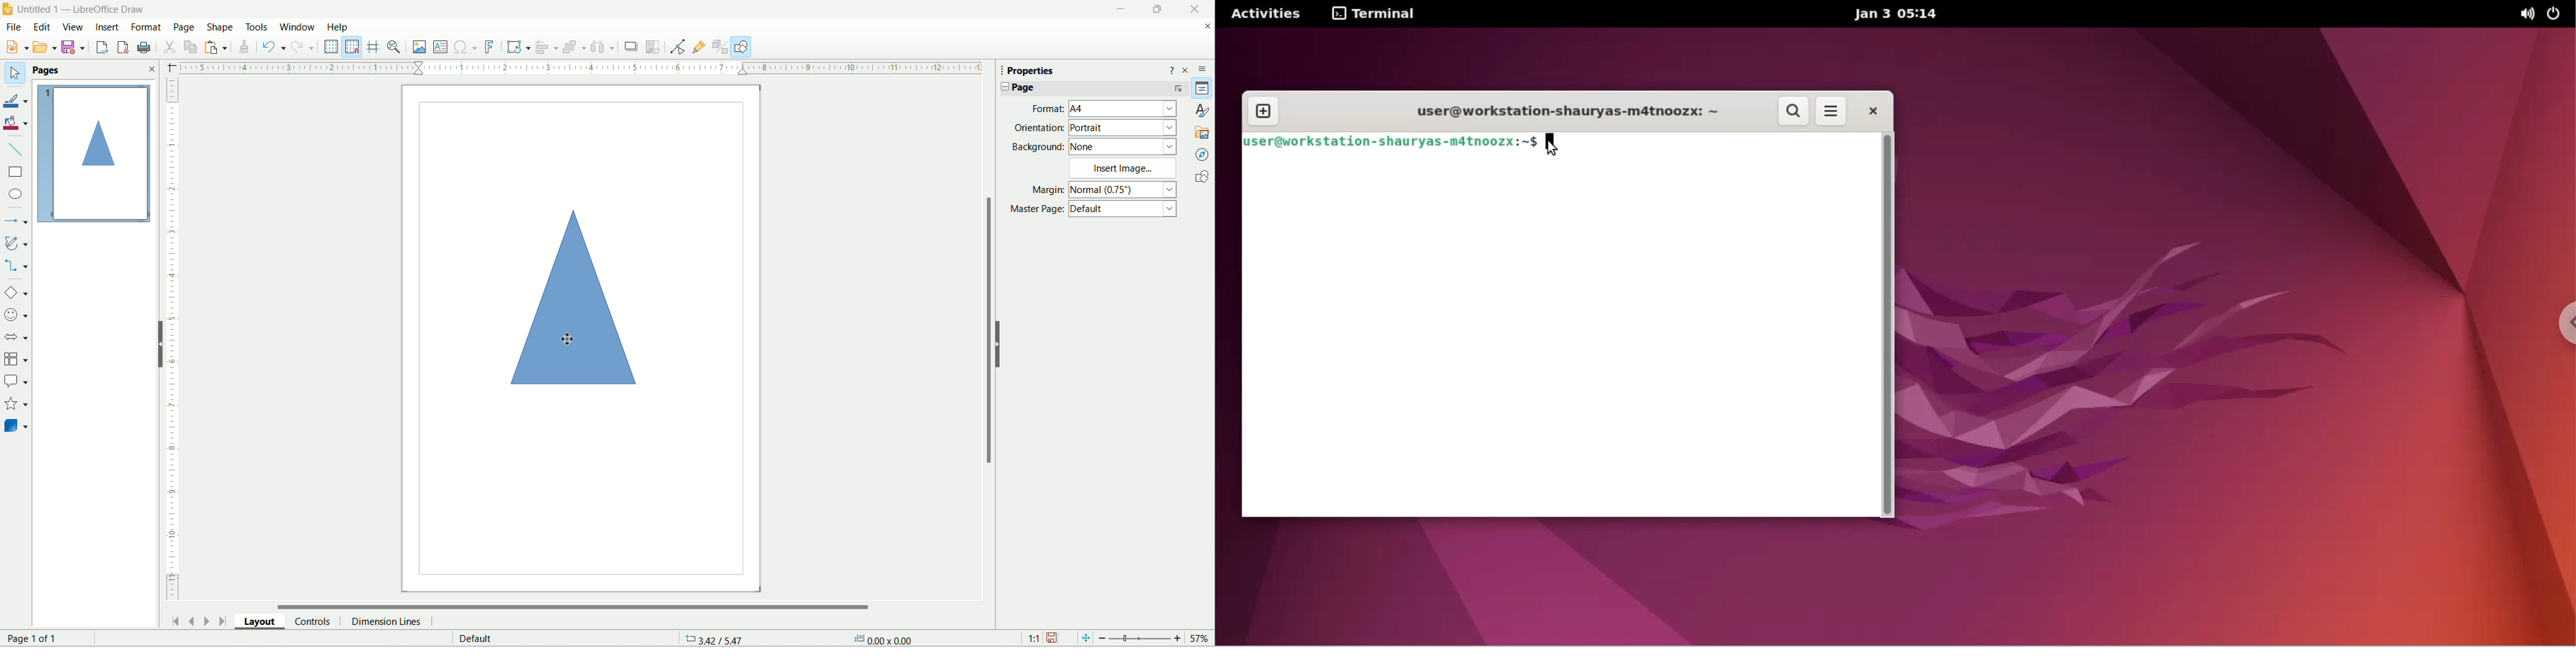  What do you see at coordinates (302, 46) in the screenshot?
I see `Redo` at bounding box center [302, 46].